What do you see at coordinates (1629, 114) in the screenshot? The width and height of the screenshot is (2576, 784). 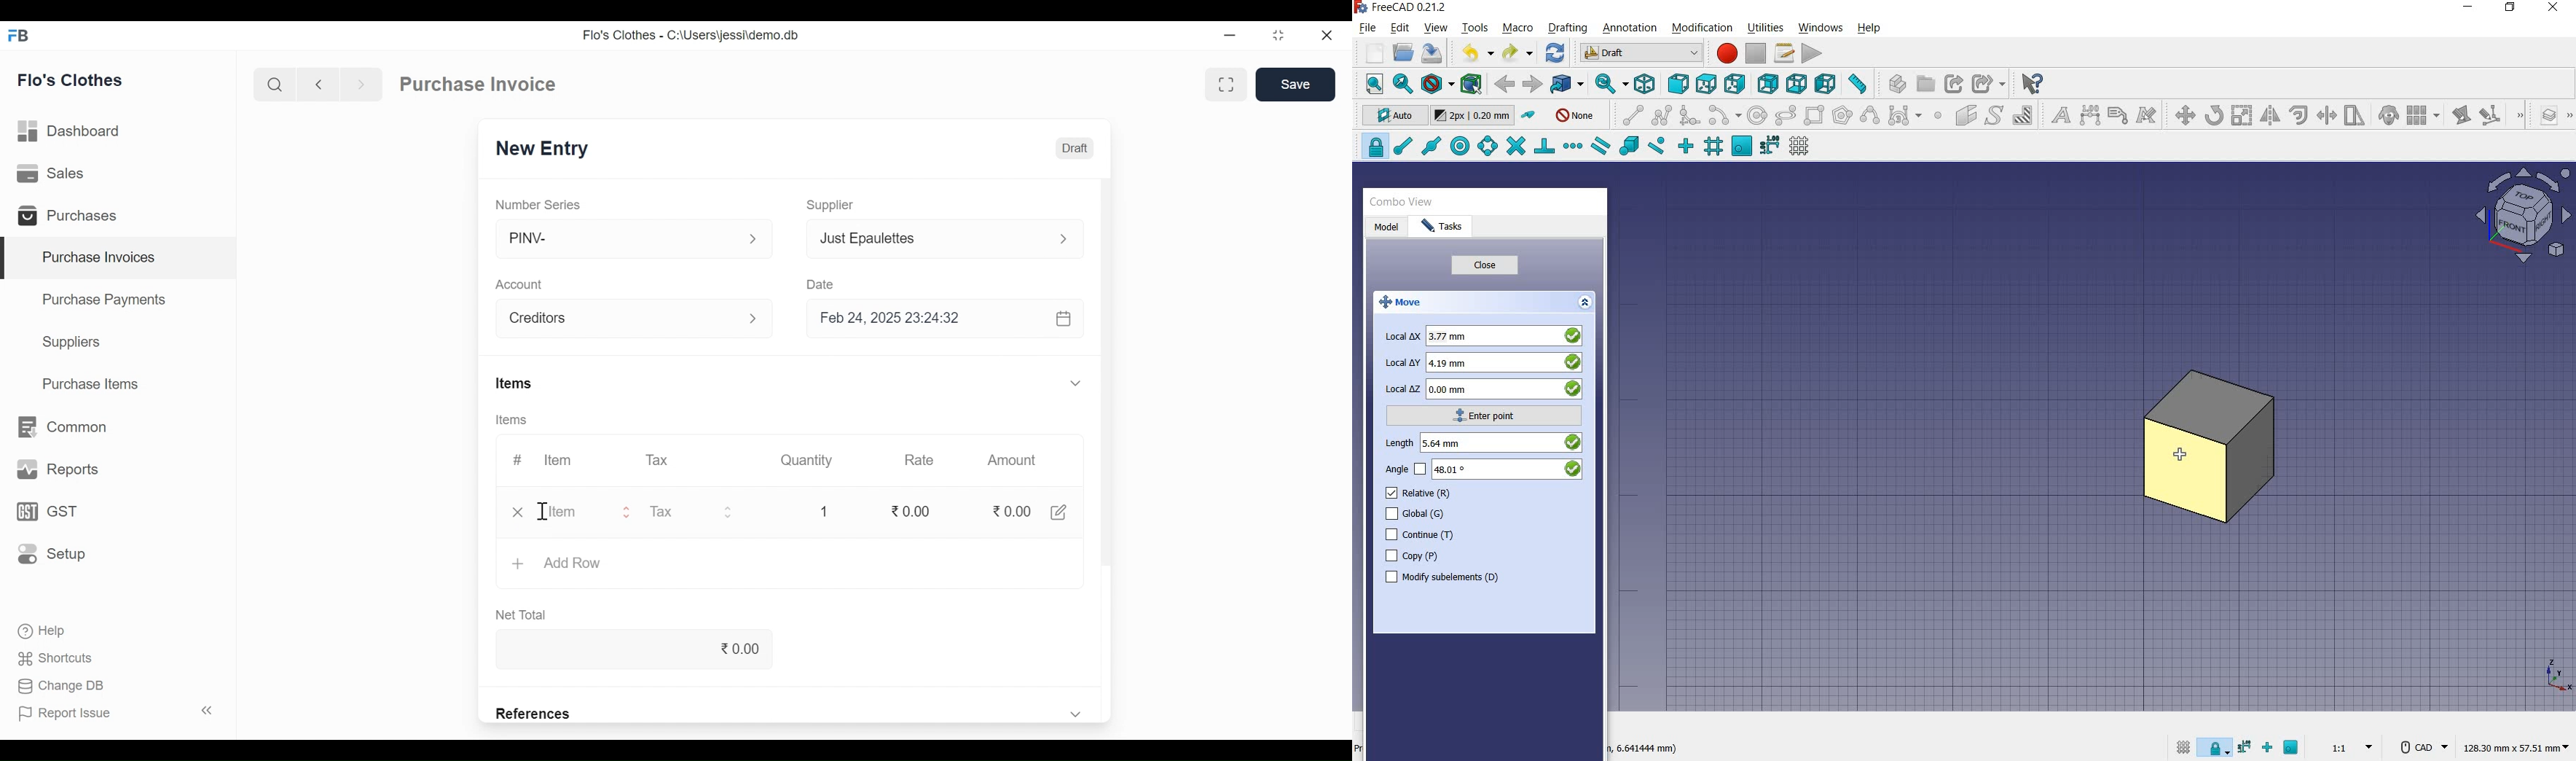 I see `line` at bounding box center [1629, 114].